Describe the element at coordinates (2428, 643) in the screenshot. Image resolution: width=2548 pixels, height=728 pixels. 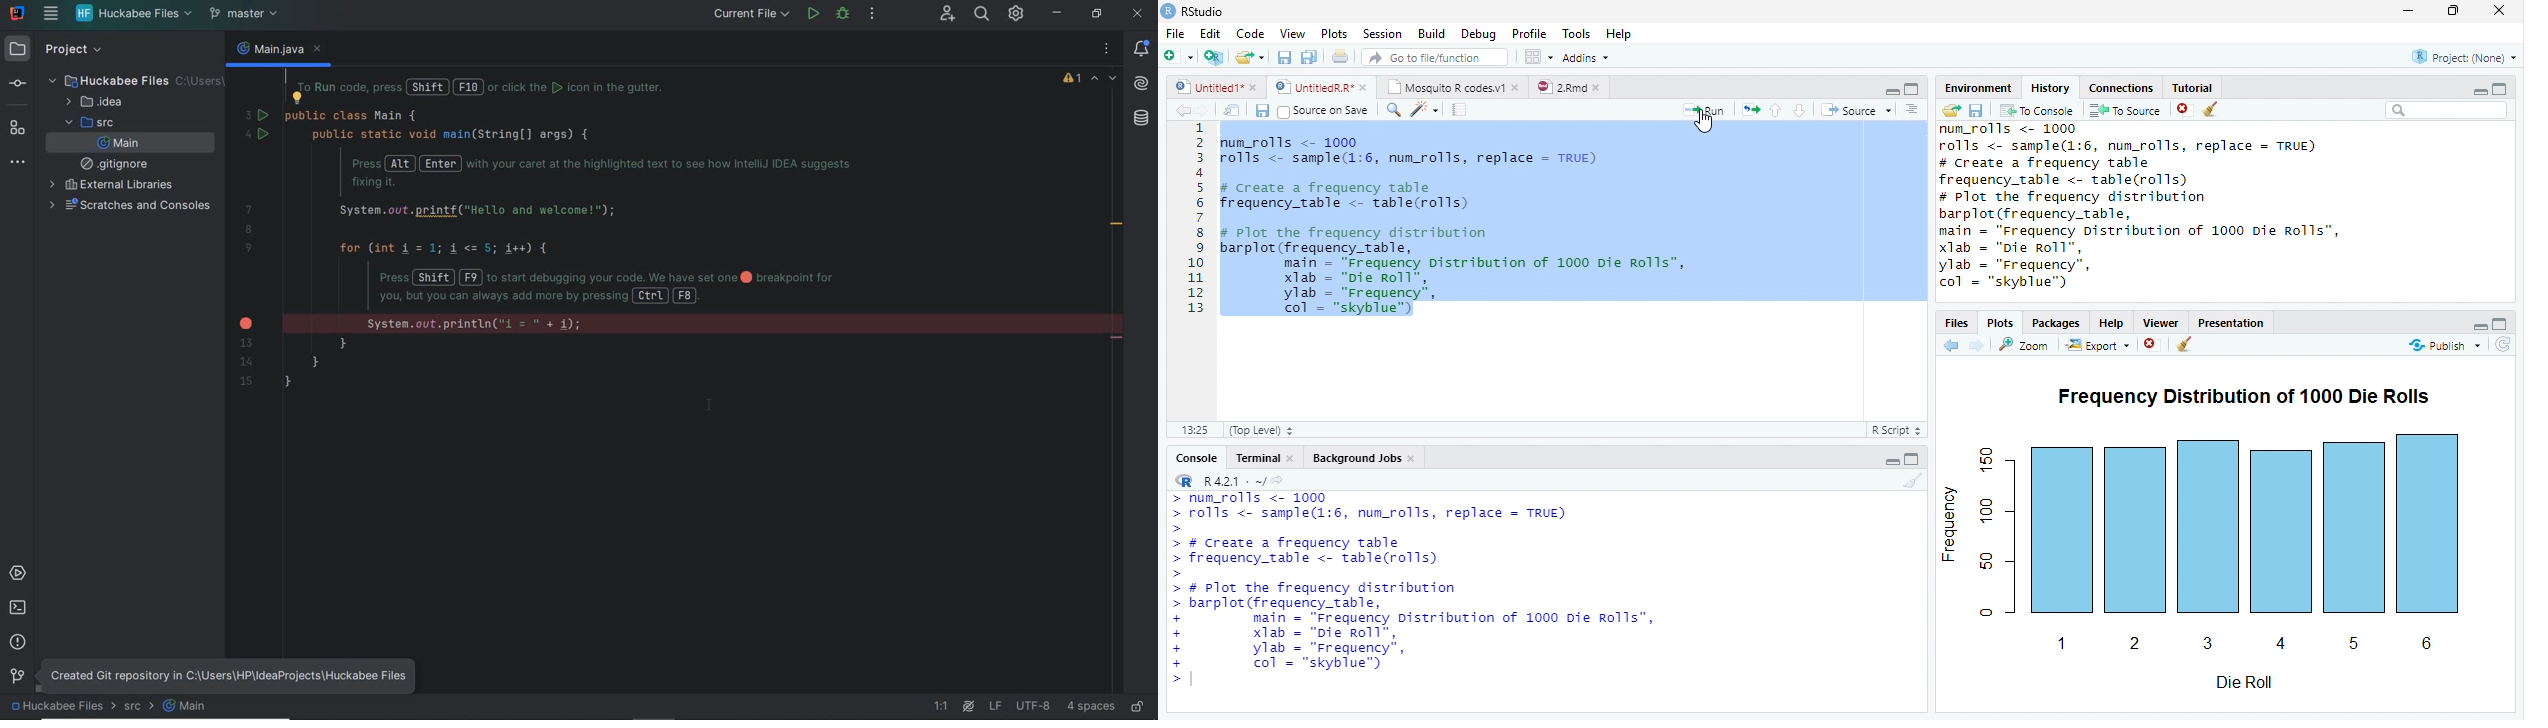
I see `6` at that location.